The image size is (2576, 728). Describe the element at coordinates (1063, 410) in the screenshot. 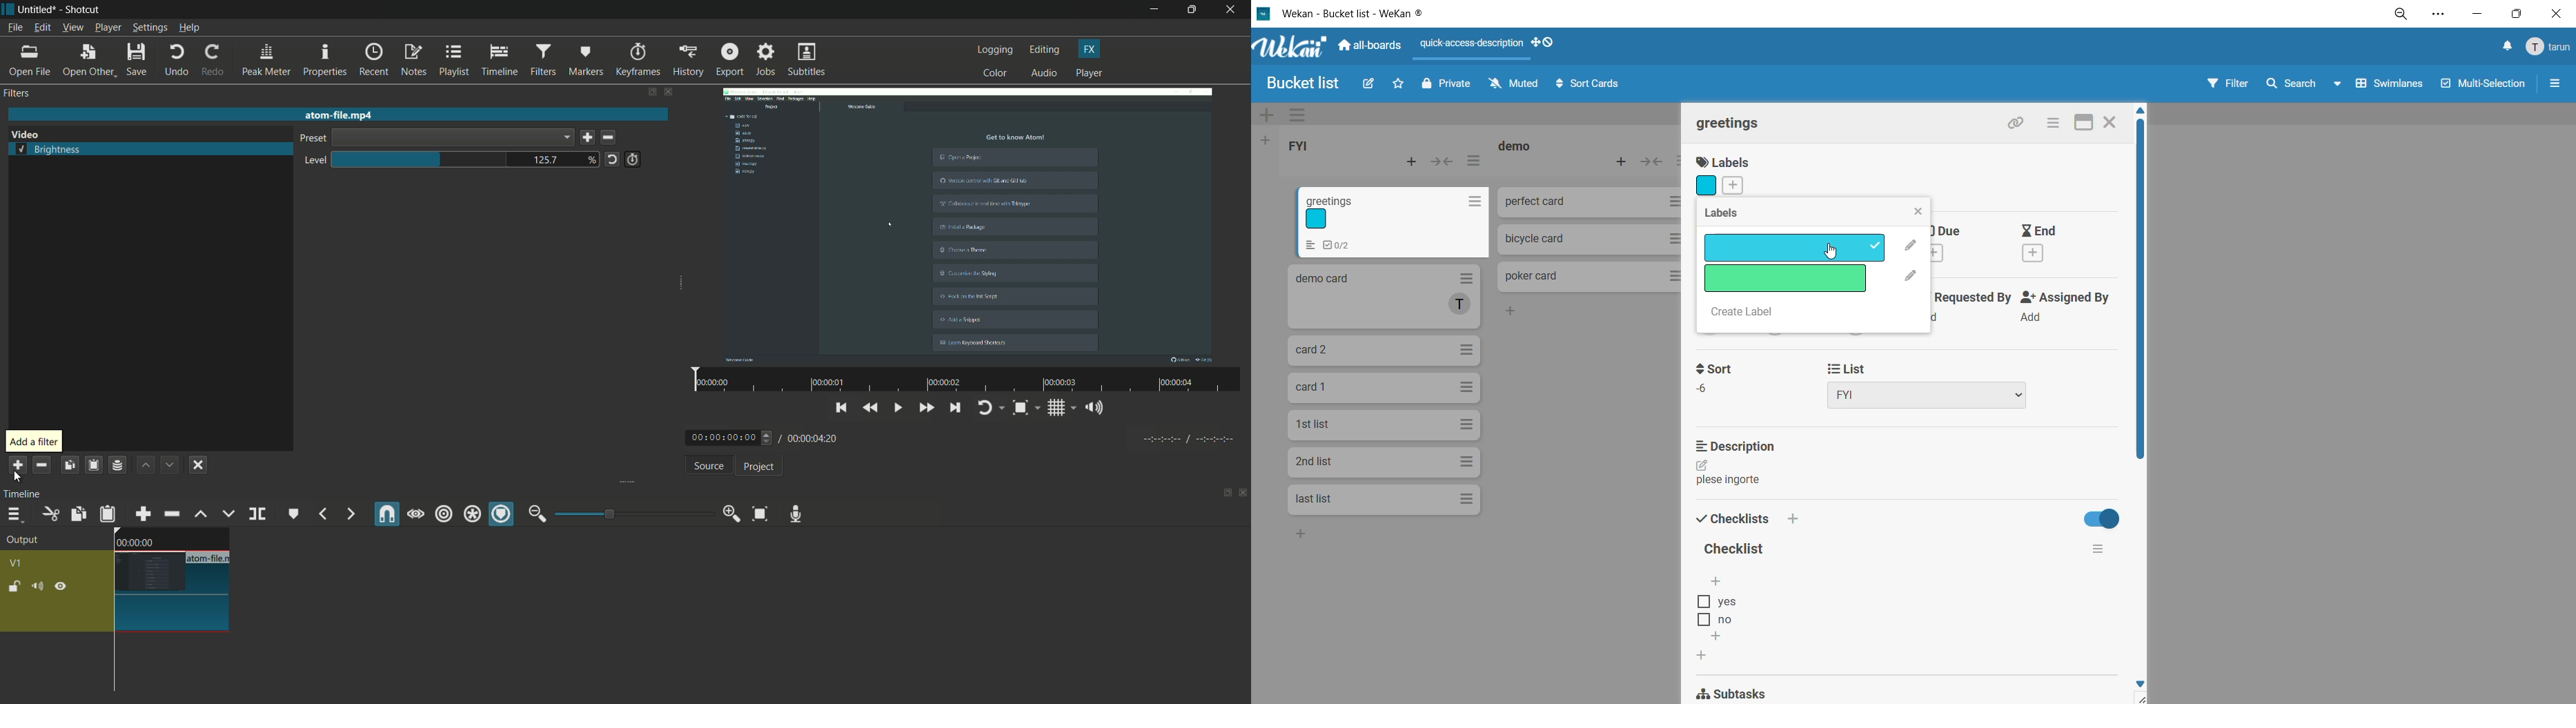

I see `toggle grid system` at that location.